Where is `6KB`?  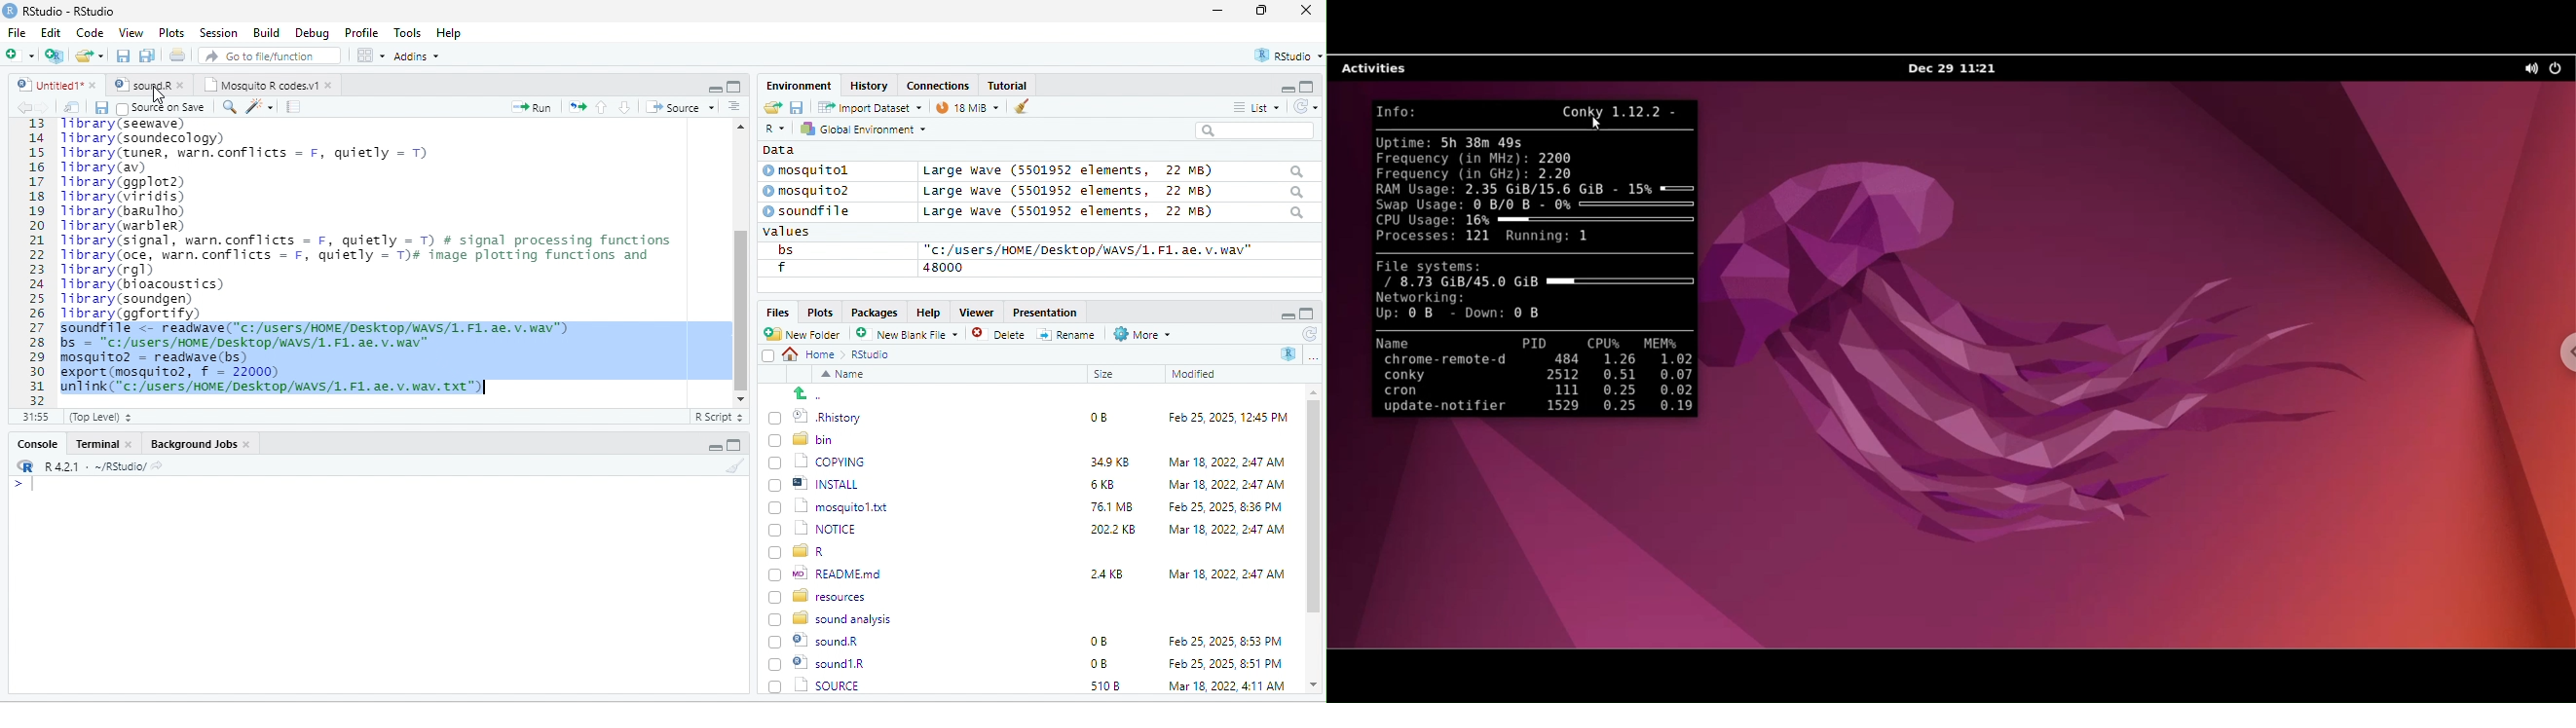
6KB is located at coordinates (1103, 485).